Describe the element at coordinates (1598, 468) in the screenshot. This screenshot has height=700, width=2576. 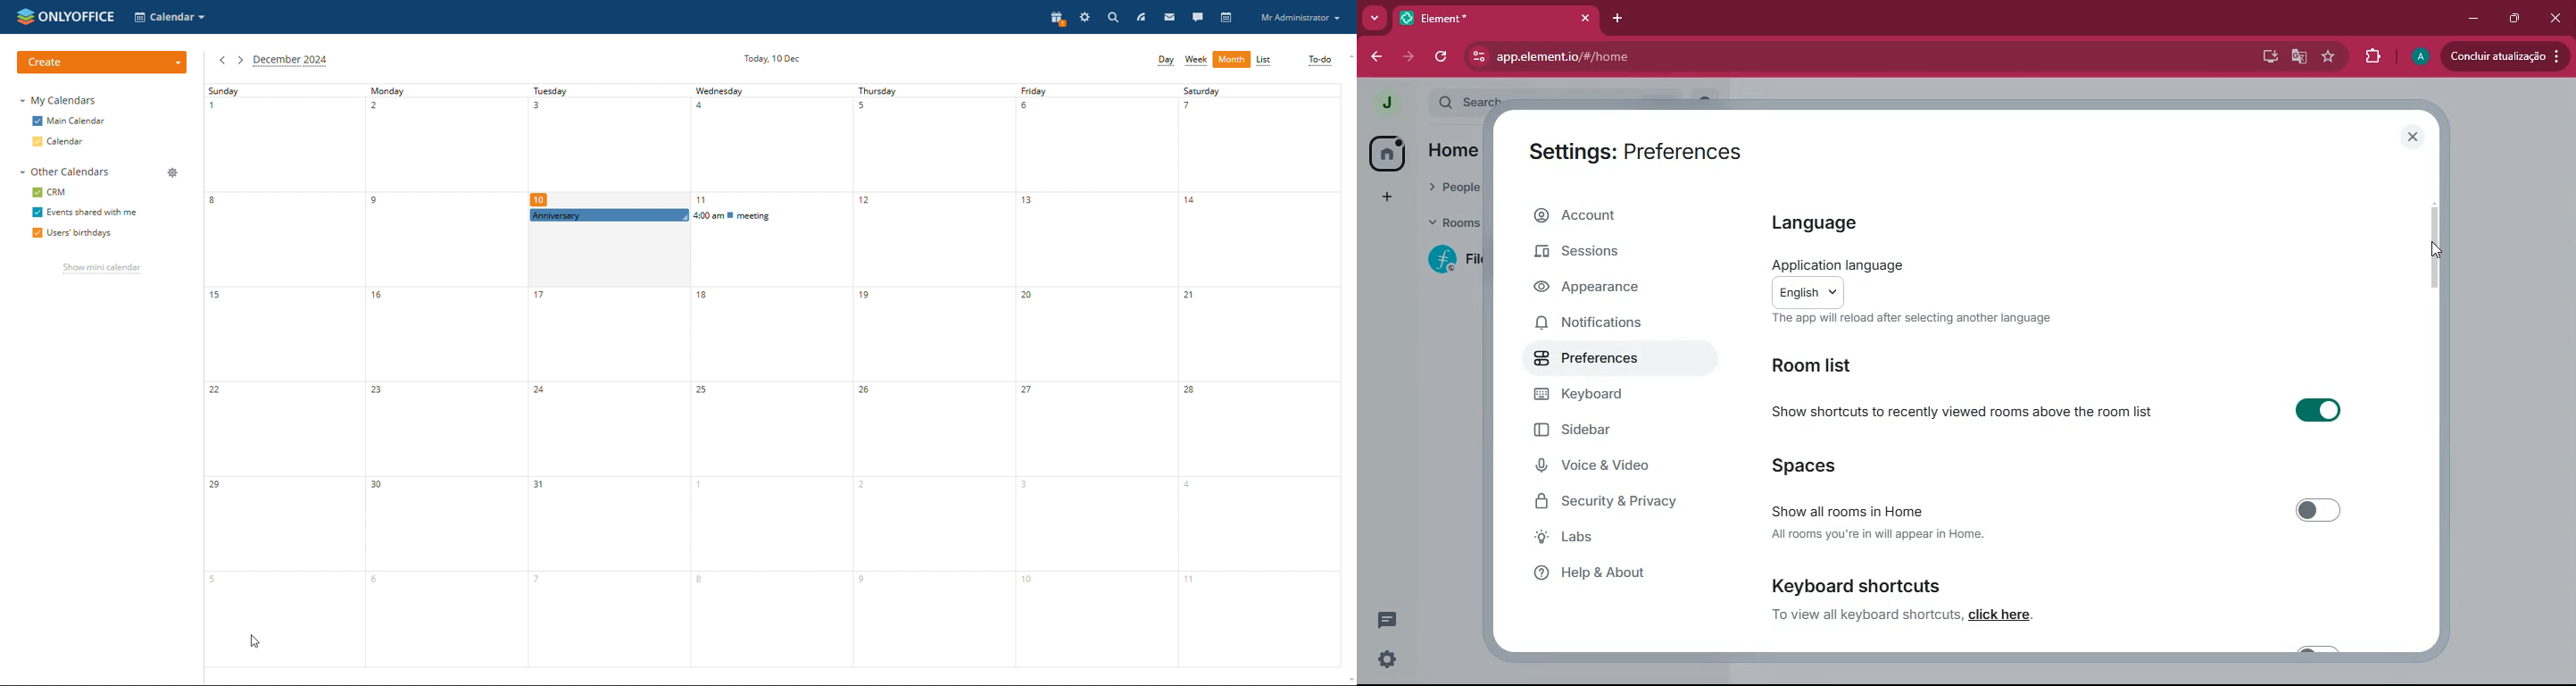
I see `voice & video` at that location.